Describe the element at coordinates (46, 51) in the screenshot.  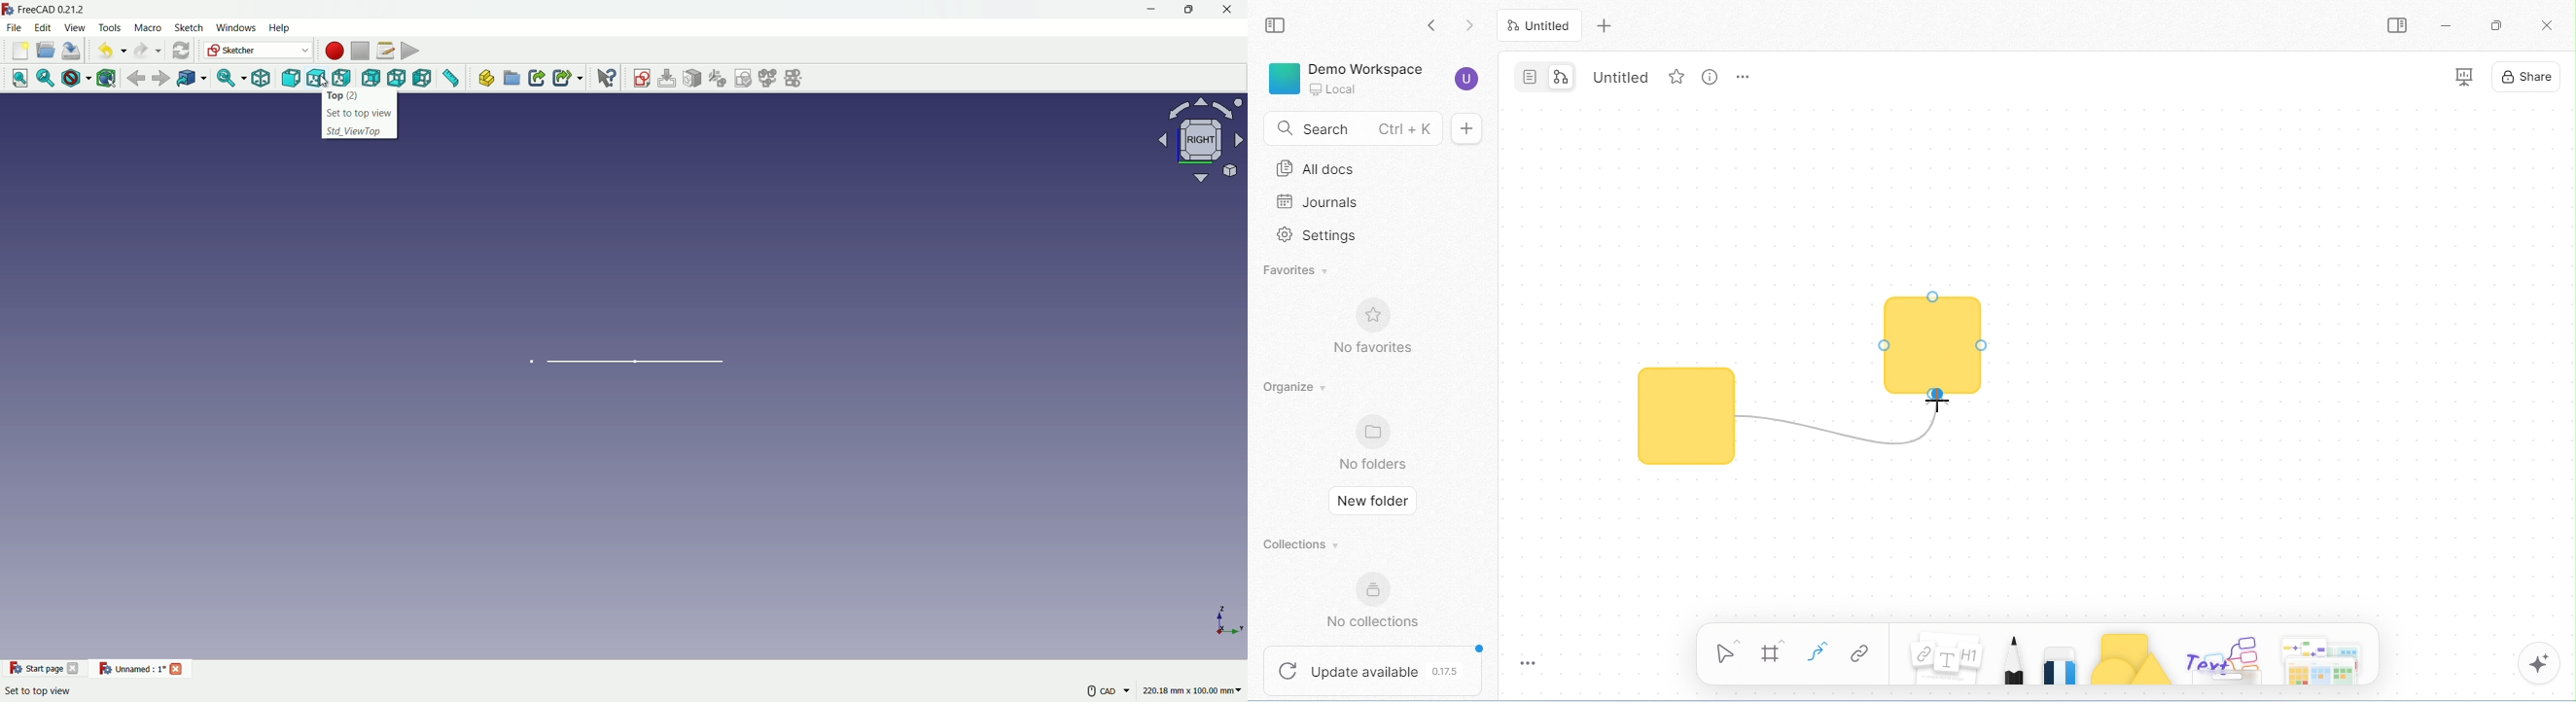
I see `open file` at that location.